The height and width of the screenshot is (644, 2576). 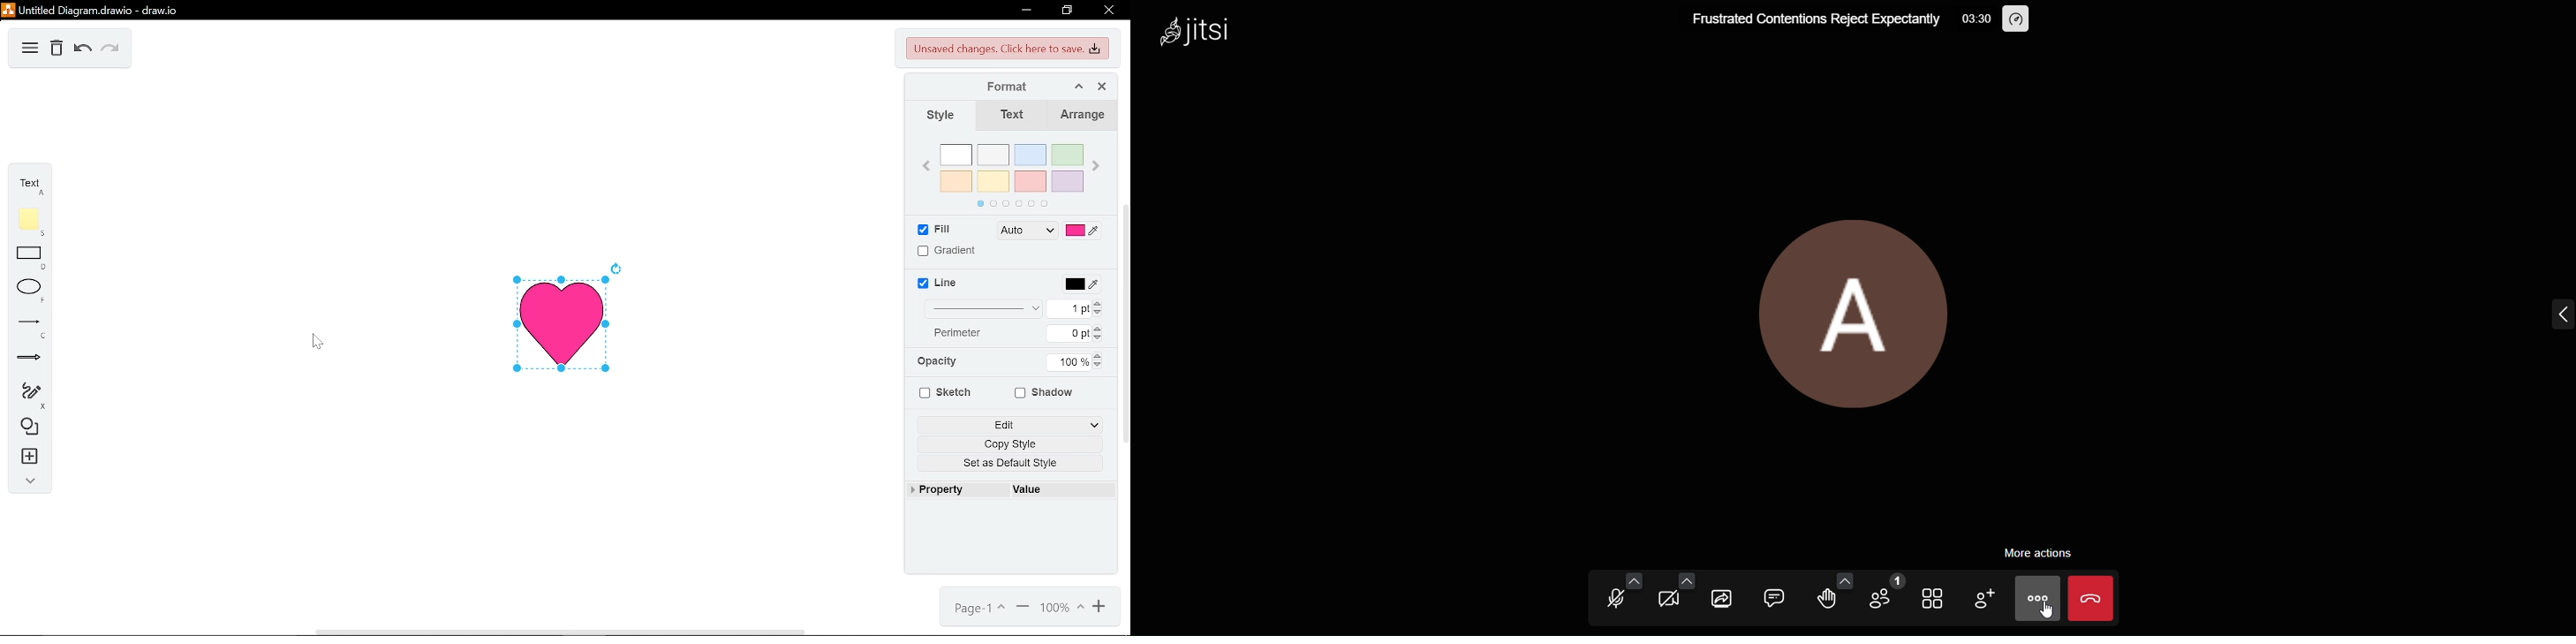 I want to click on 100%, so click(x=1064, y=608).